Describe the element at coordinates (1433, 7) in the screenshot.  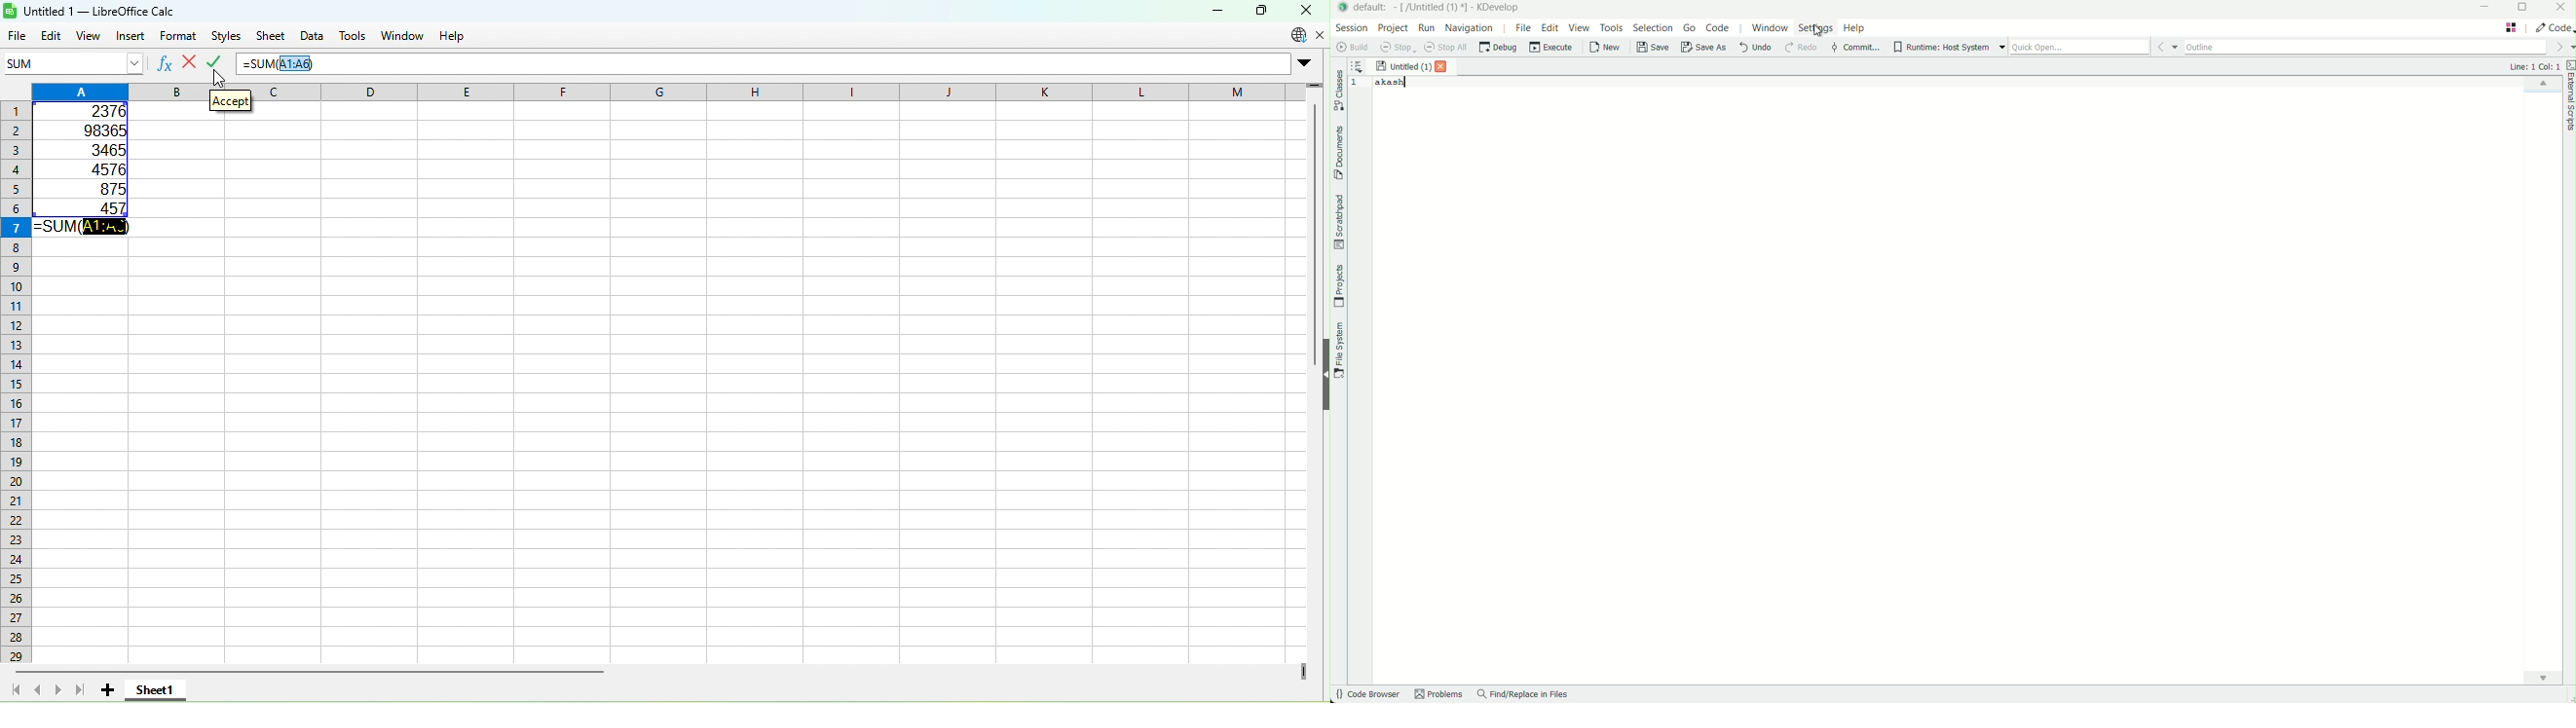
I see `file name` at that location.